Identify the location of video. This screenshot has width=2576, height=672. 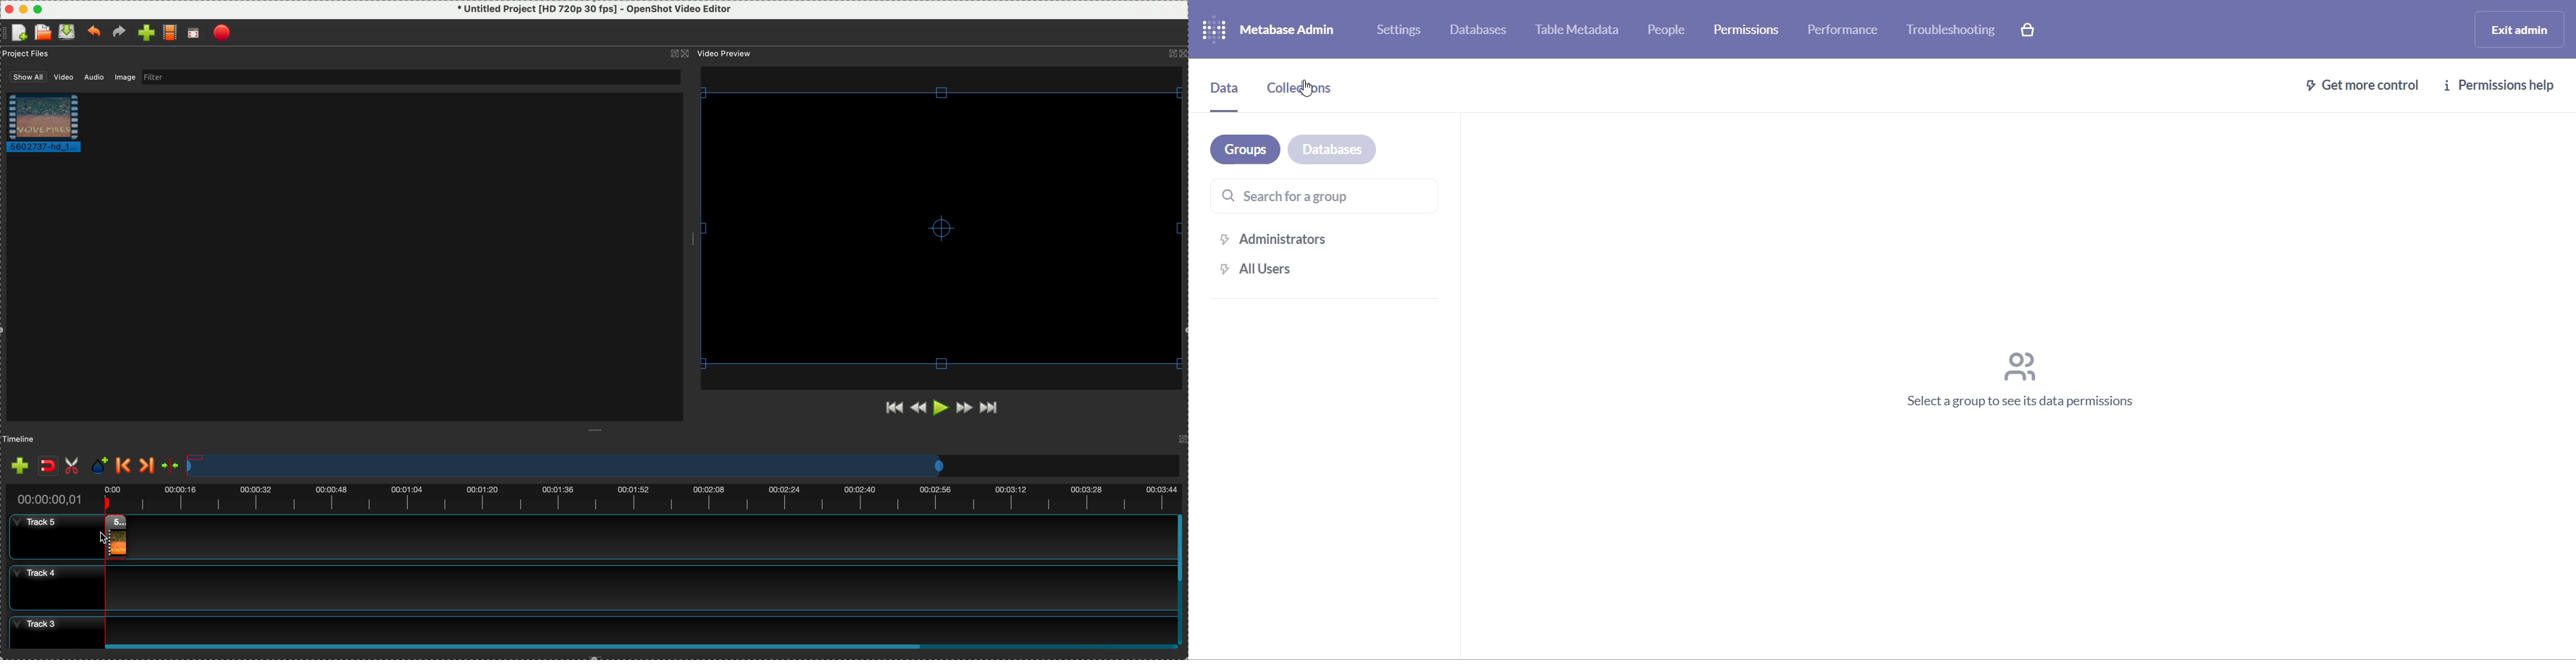
(62, 77).